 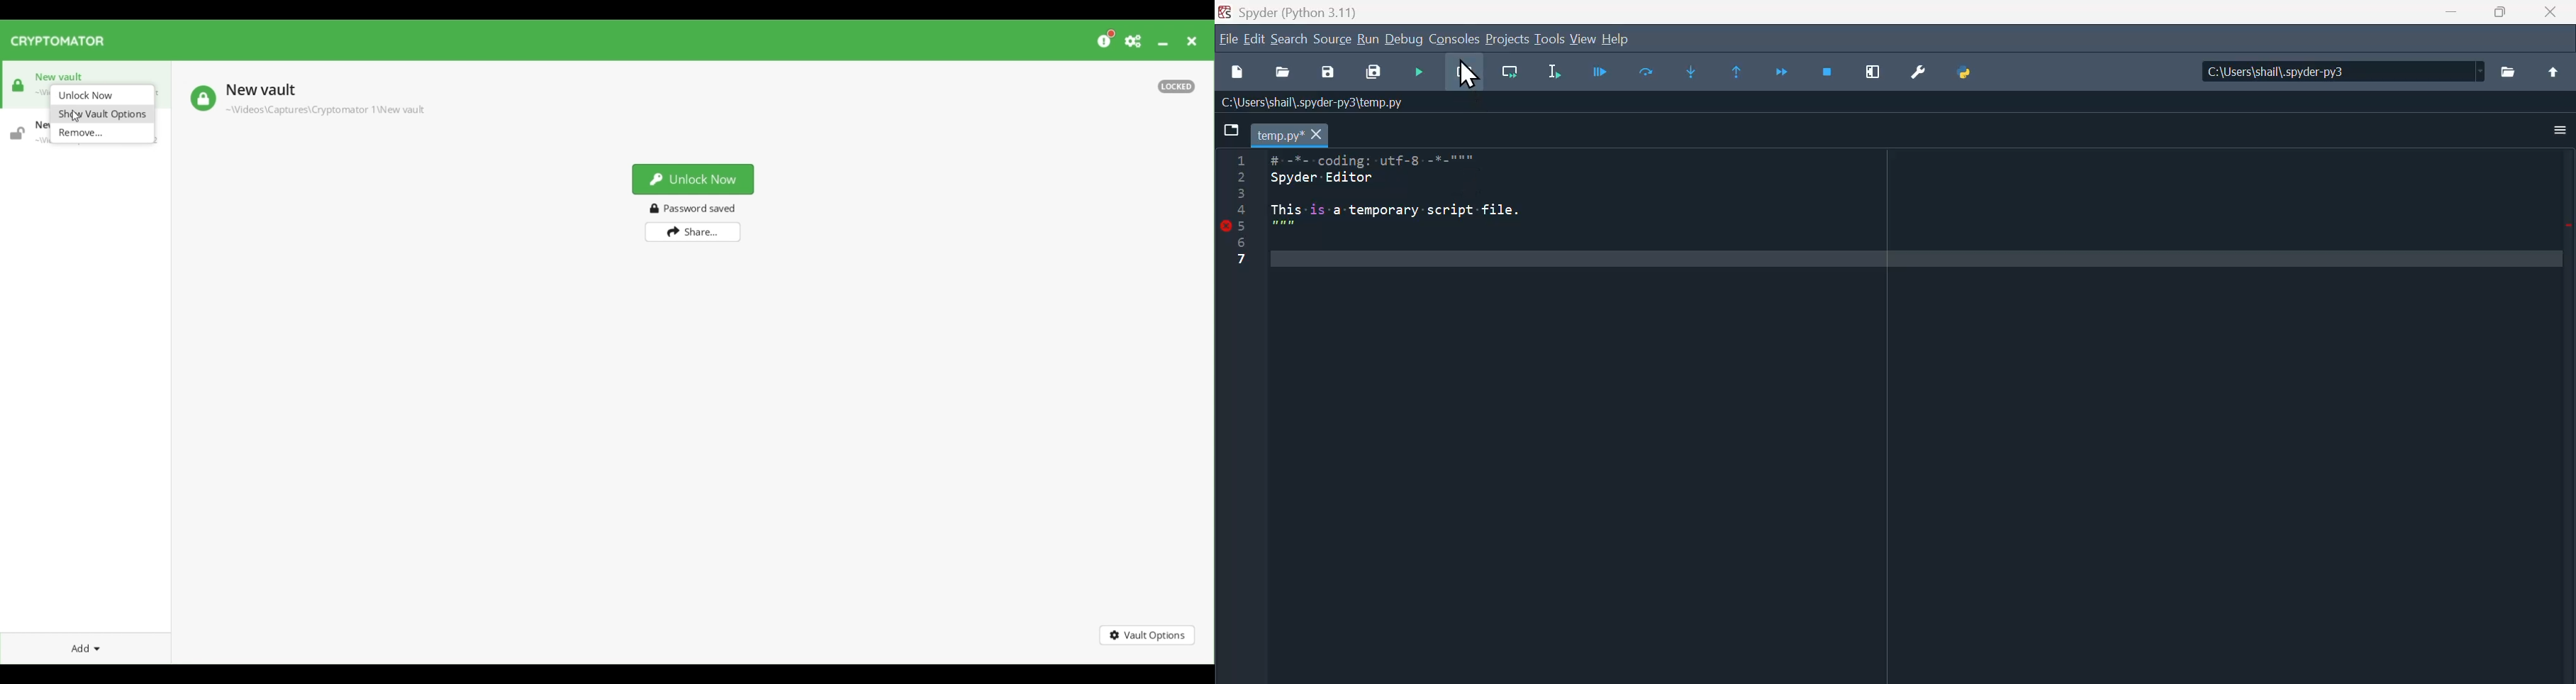 What do you see at coordinates (203, 98) in the screenshot?
I see `Status of selected vault` at bounding box center [203, 98].